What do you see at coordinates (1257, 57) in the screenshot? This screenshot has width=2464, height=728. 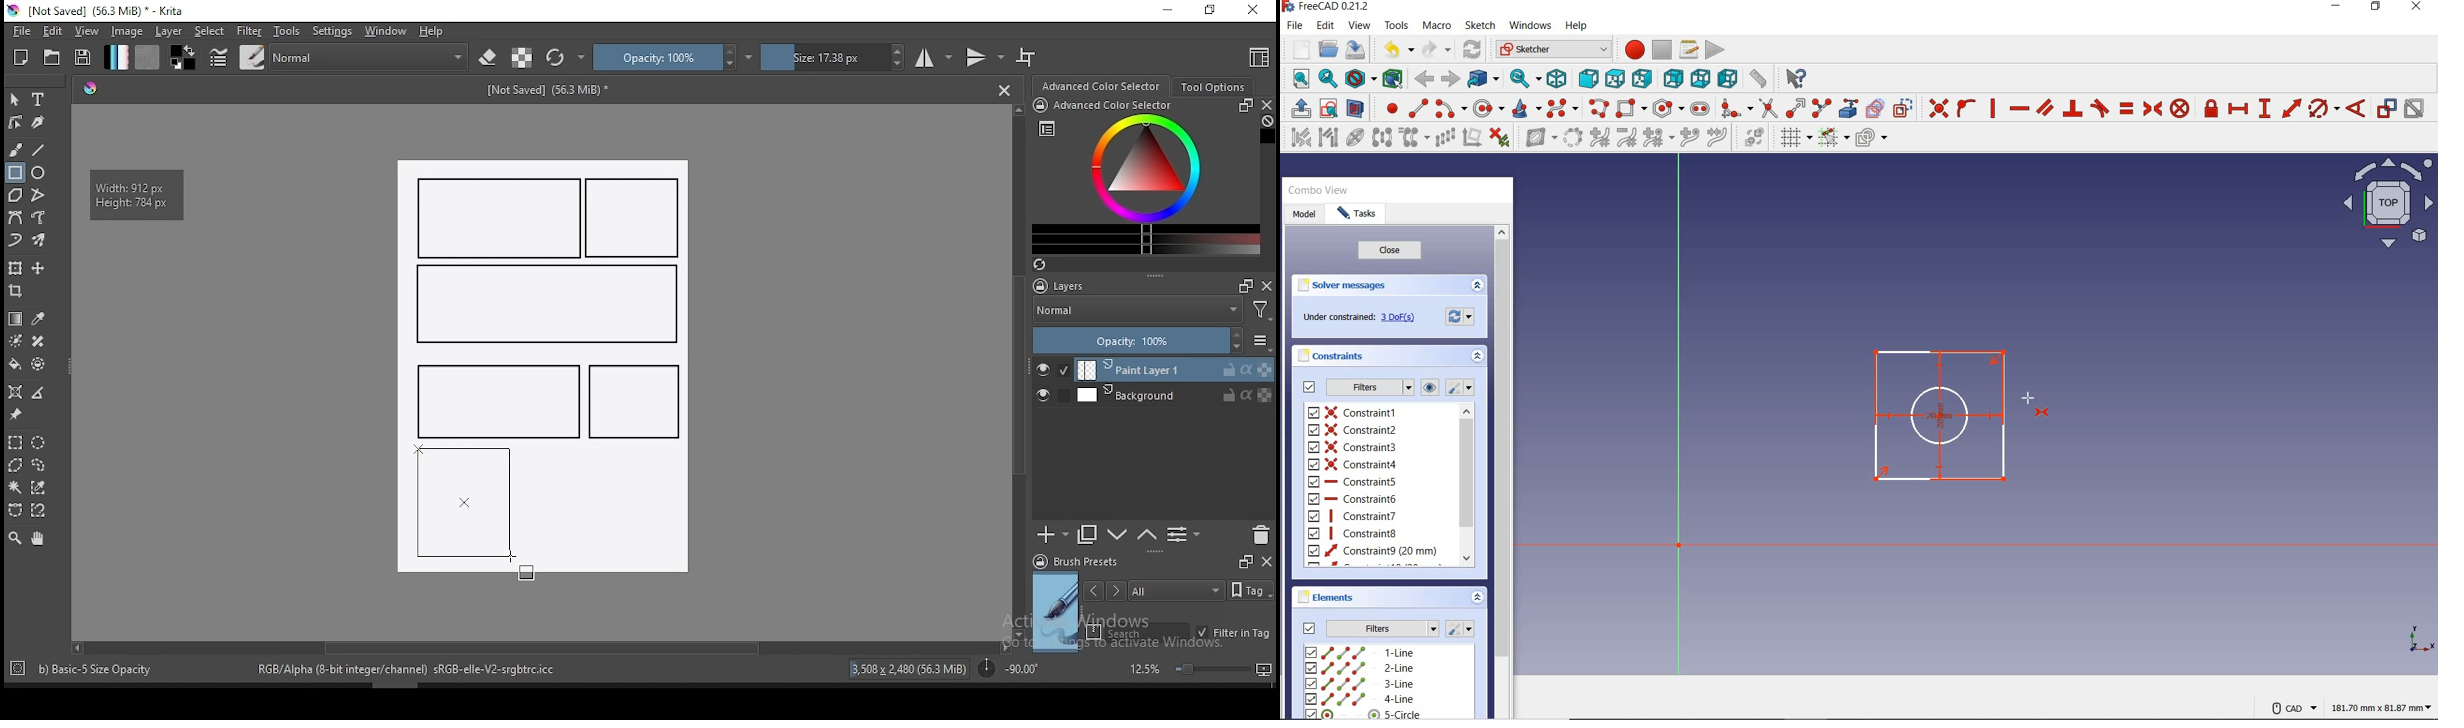 I see `choose workspace` at bounding box center [1257, 57].